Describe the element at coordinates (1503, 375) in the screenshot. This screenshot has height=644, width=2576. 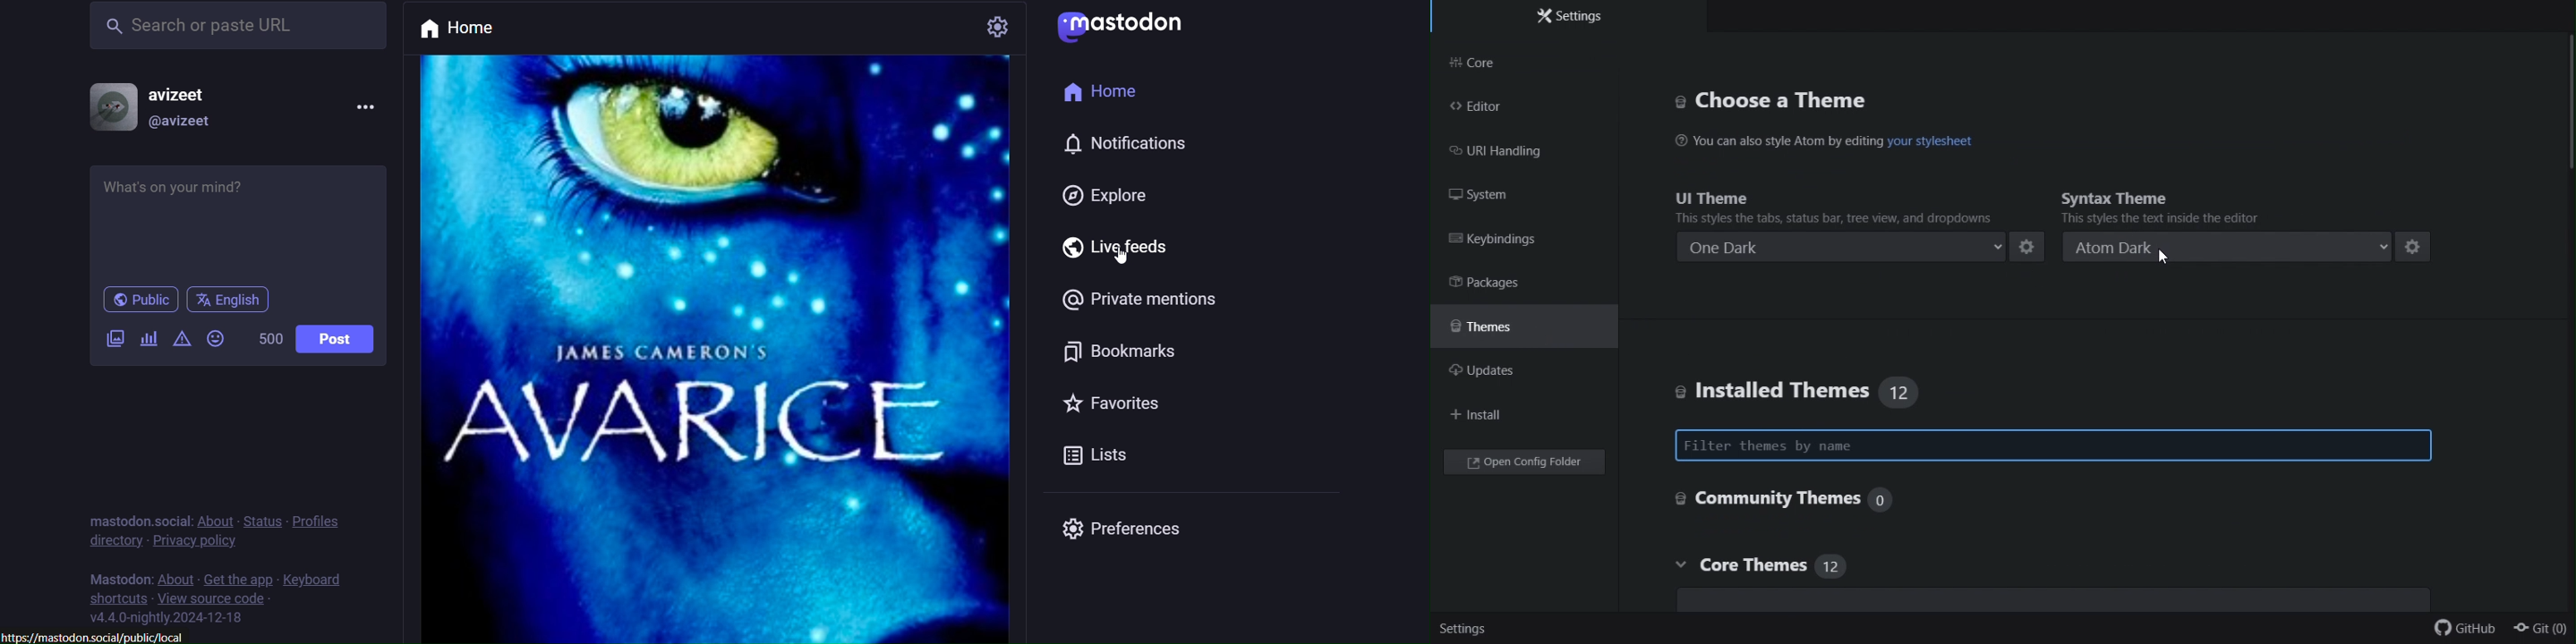
I see `updates` at that location.